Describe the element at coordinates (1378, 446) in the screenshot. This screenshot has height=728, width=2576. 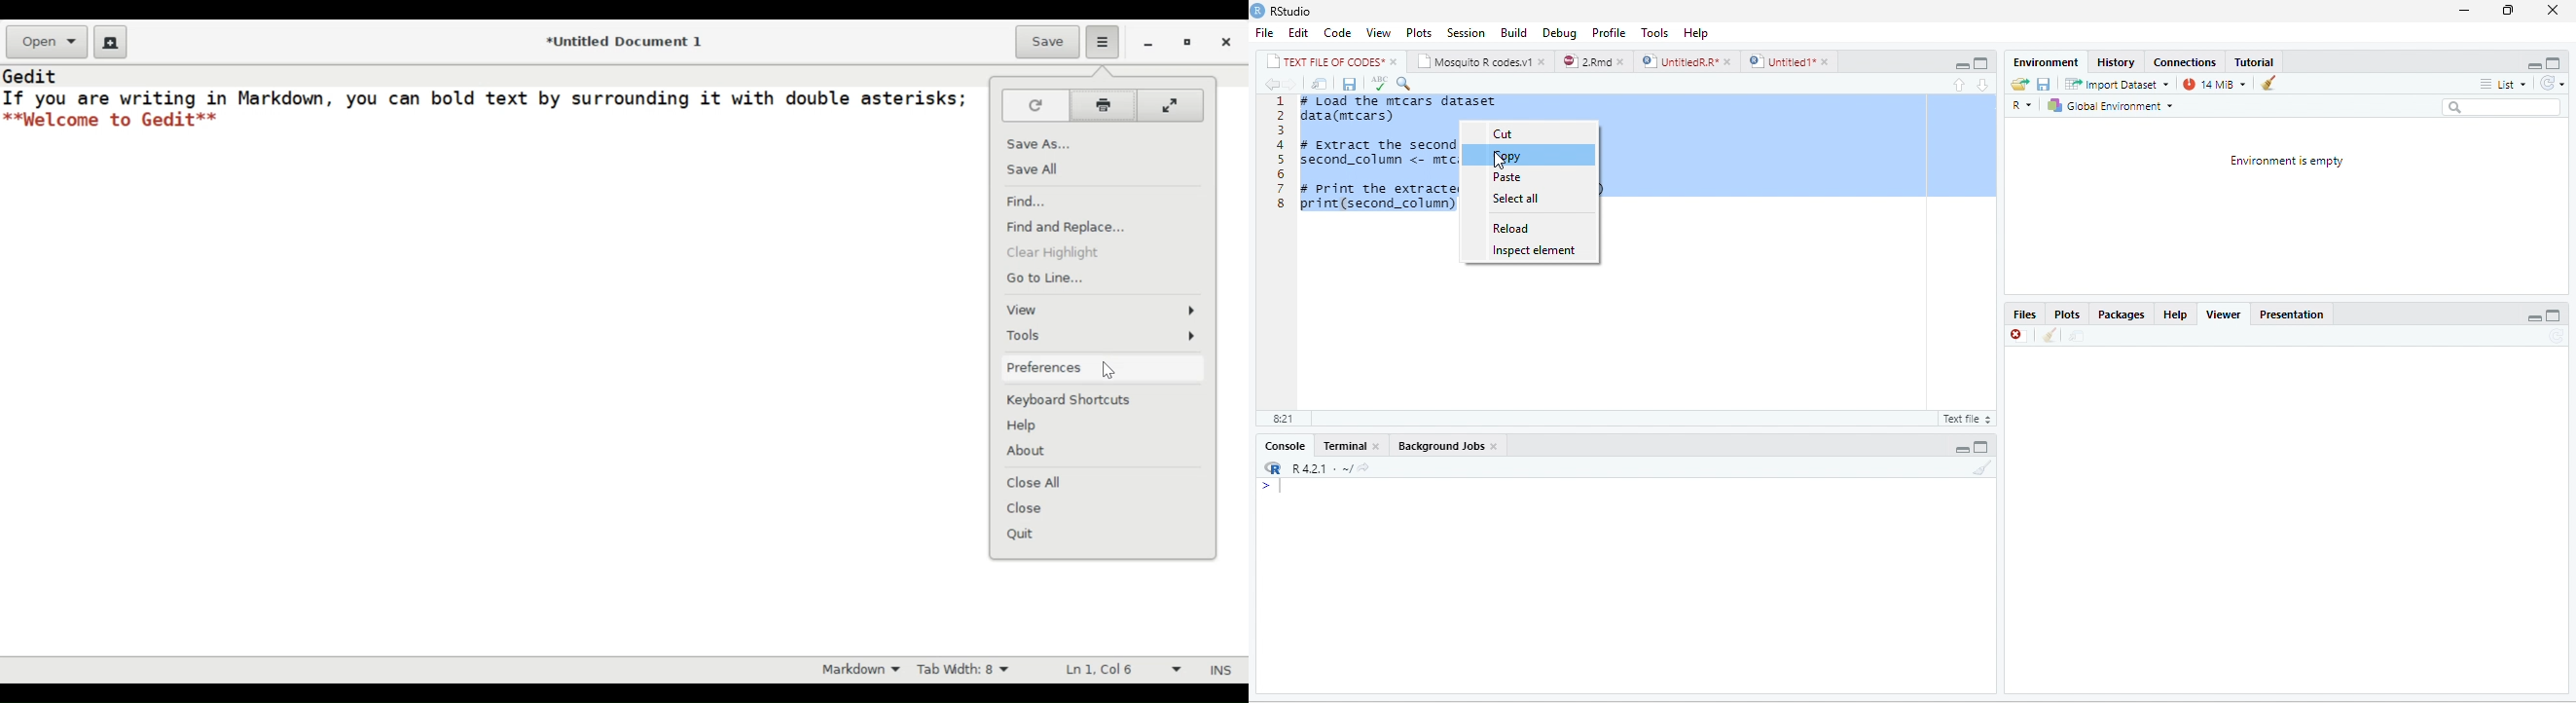
I see `close` at that location.